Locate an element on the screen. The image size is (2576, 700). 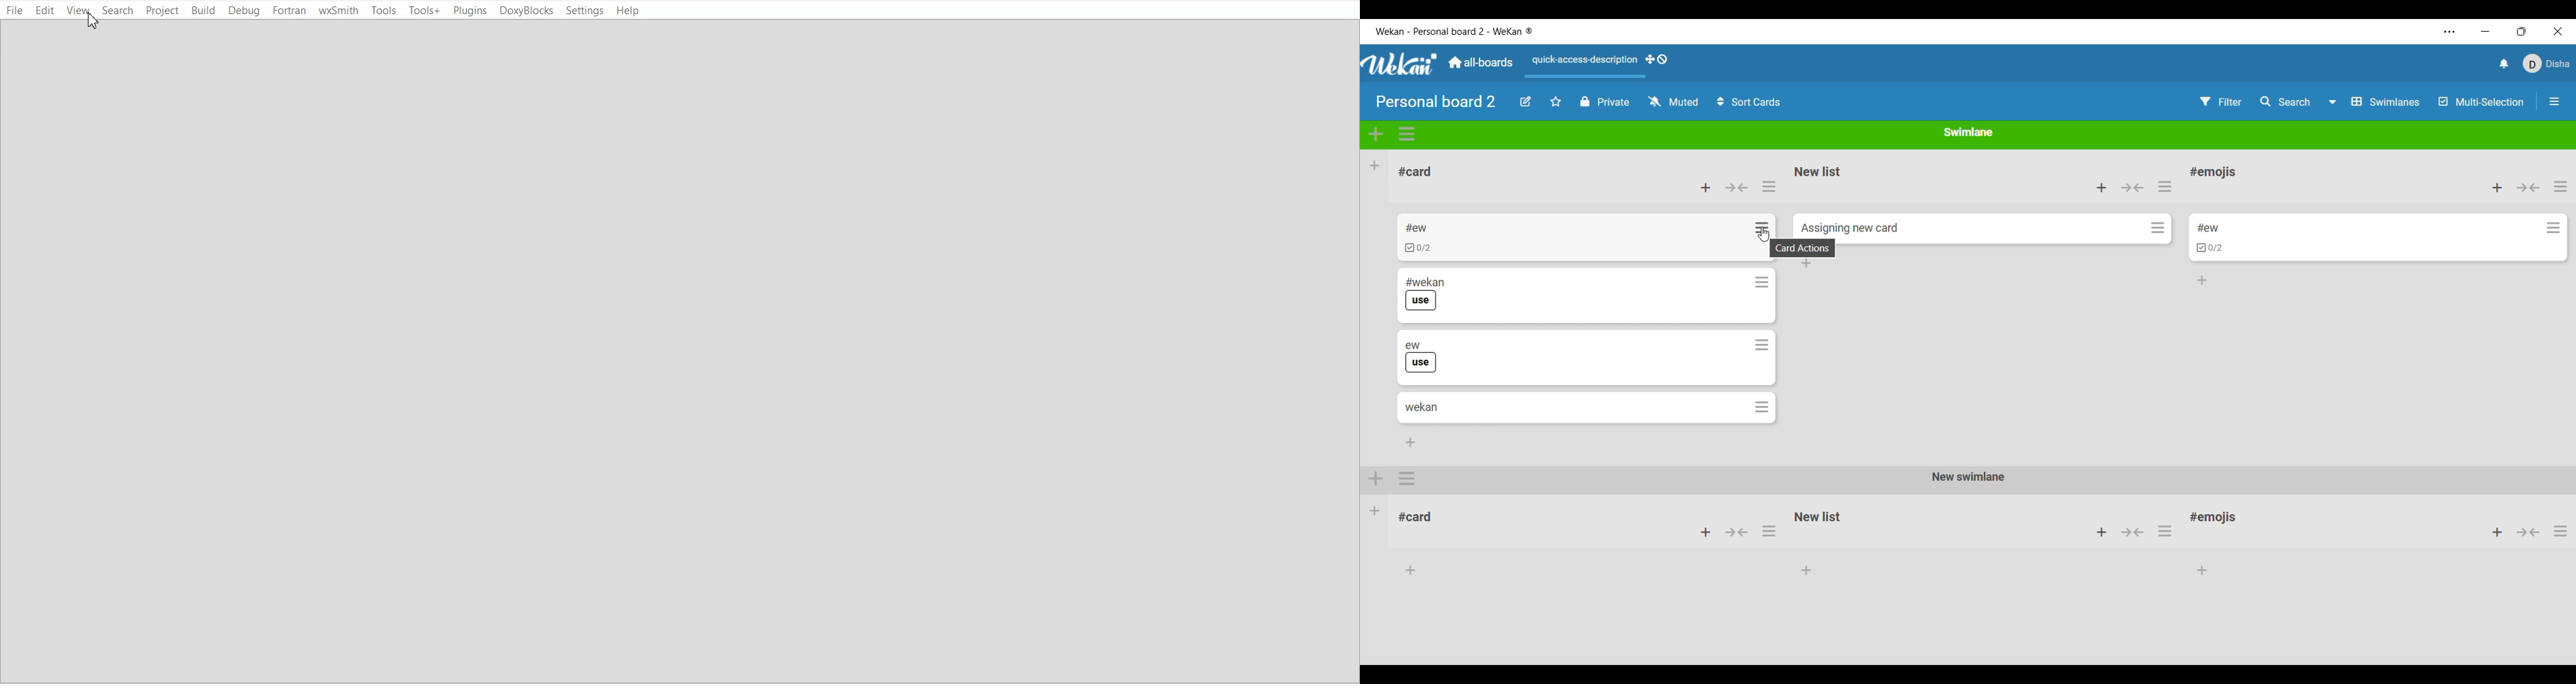
options is located at coordinates (2169, 531).